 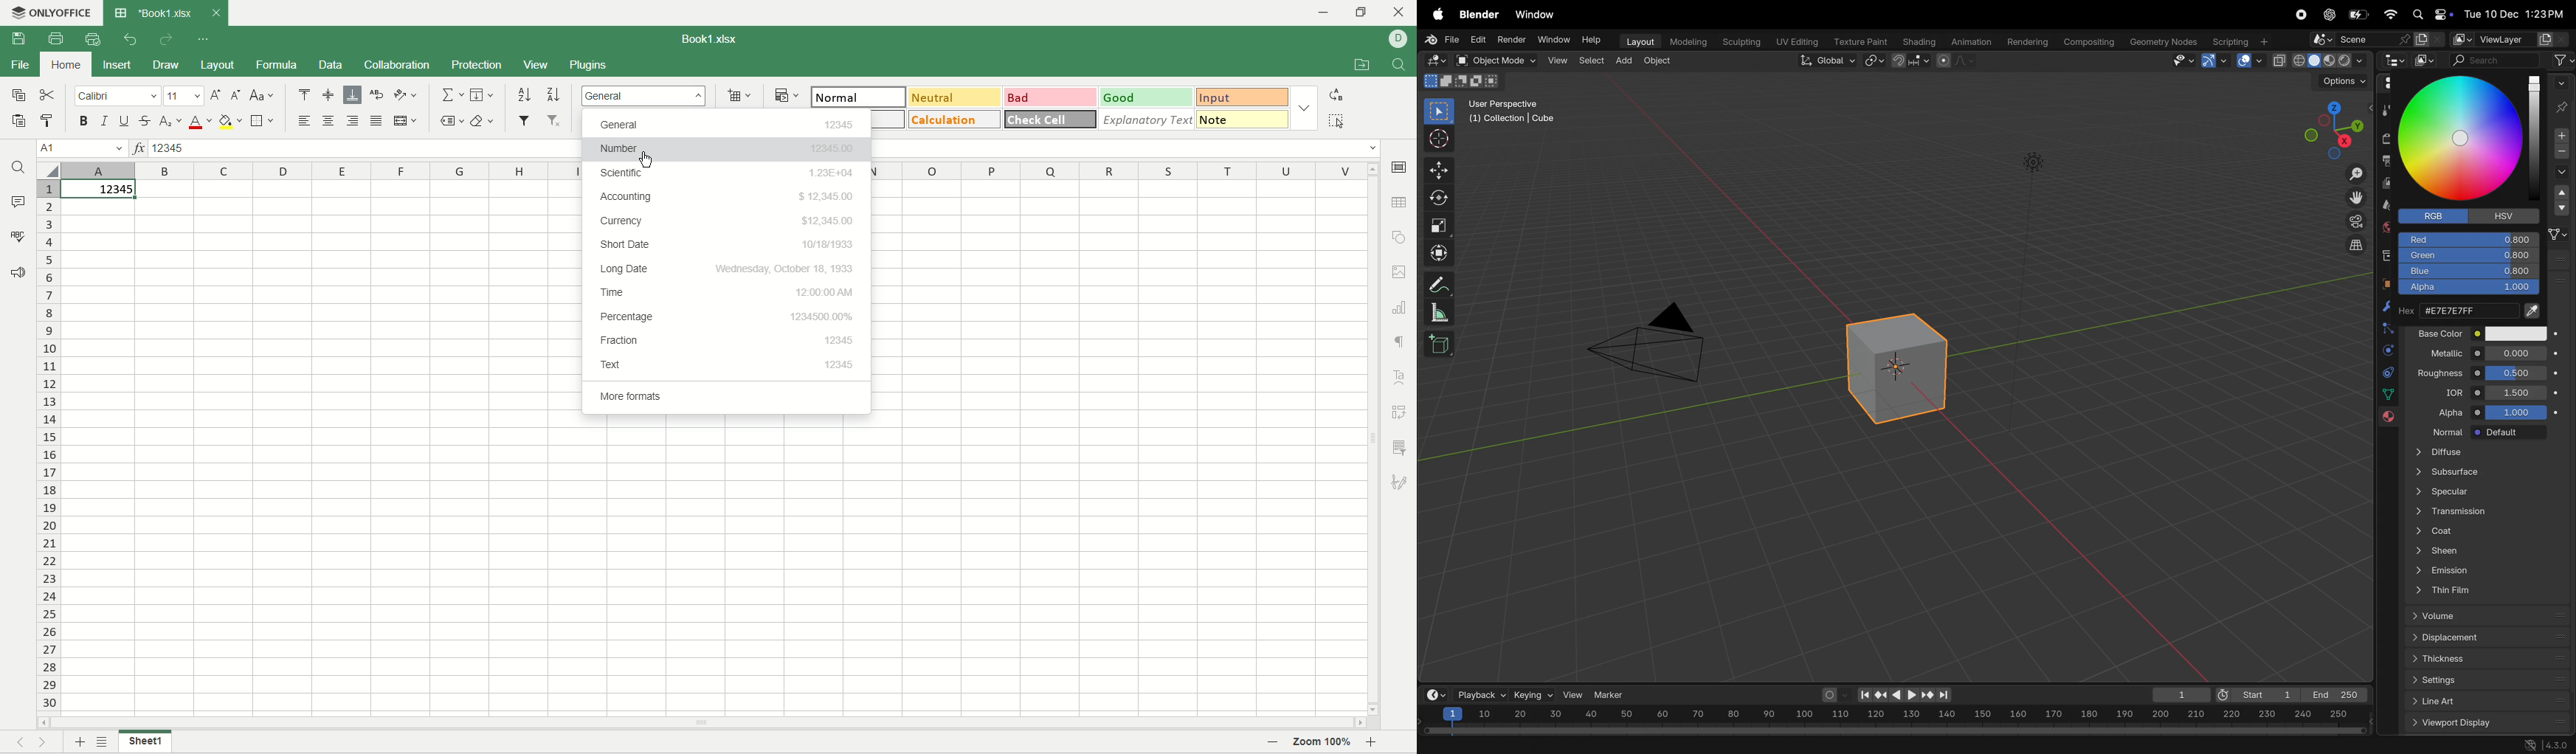 I want to click on apple widgets, so click(x=2430, y=15).